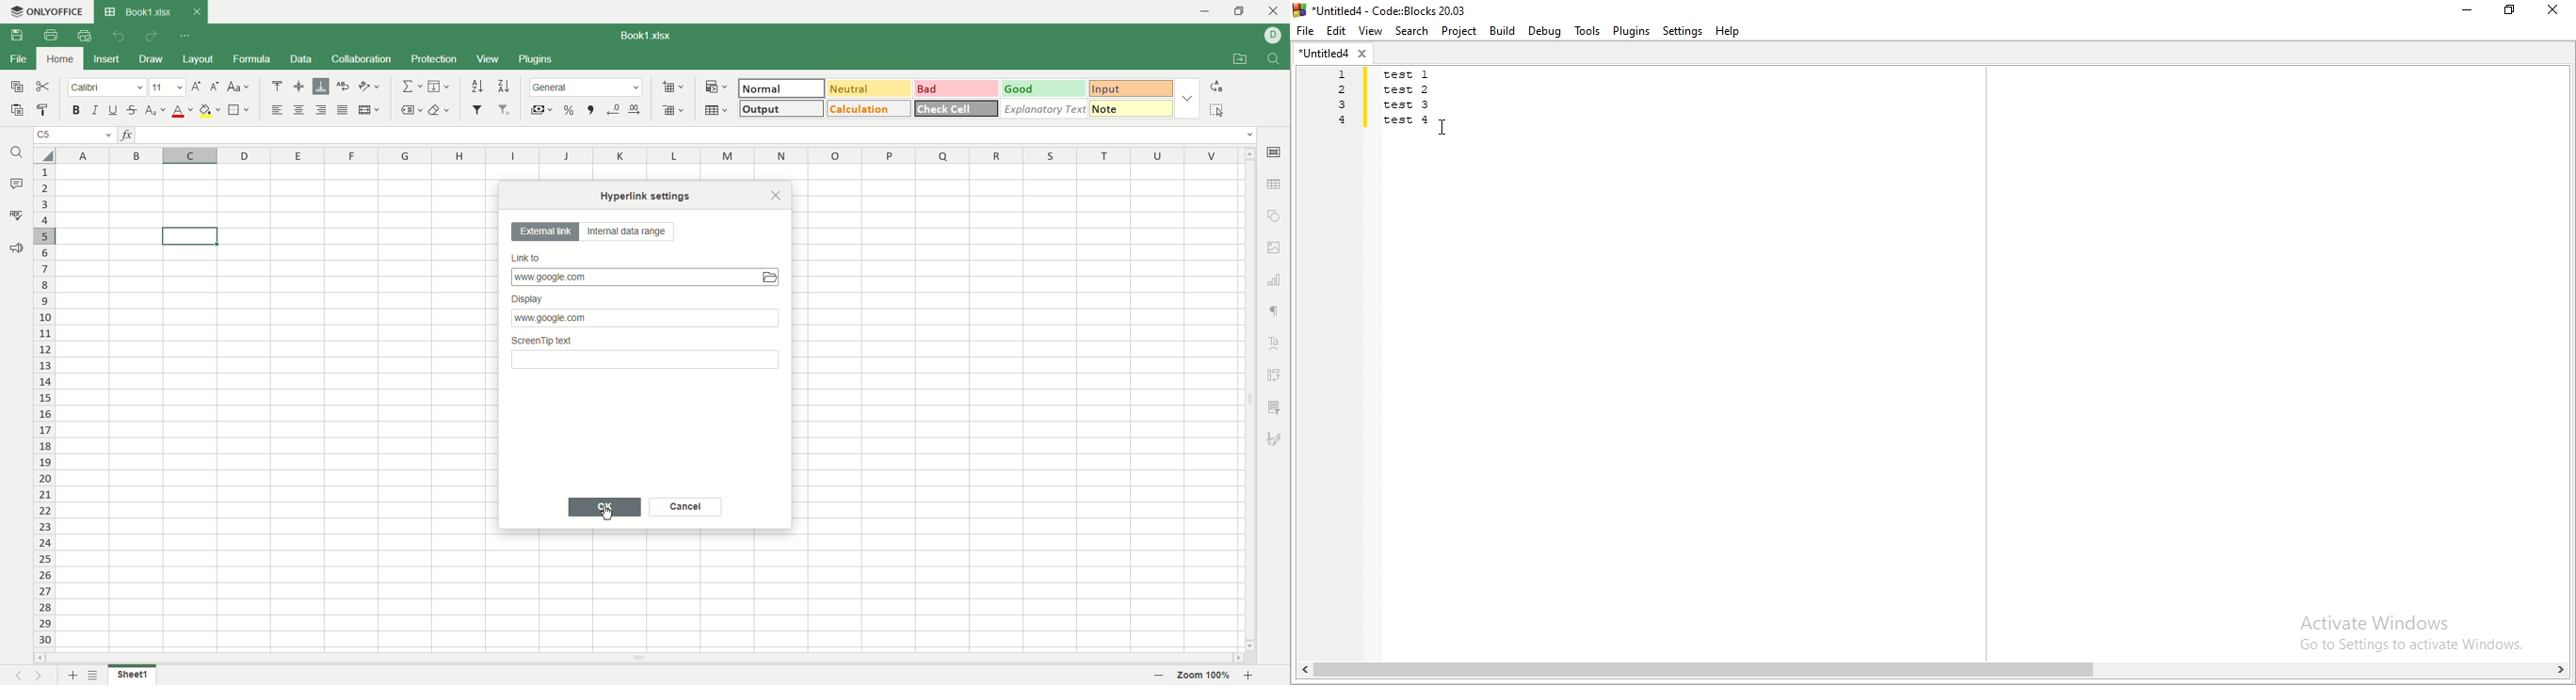 The width and height of the screenshot is (2576, 700). Describe the element at coordinates (487, 58) in the screenshot. I see `view` at that location.